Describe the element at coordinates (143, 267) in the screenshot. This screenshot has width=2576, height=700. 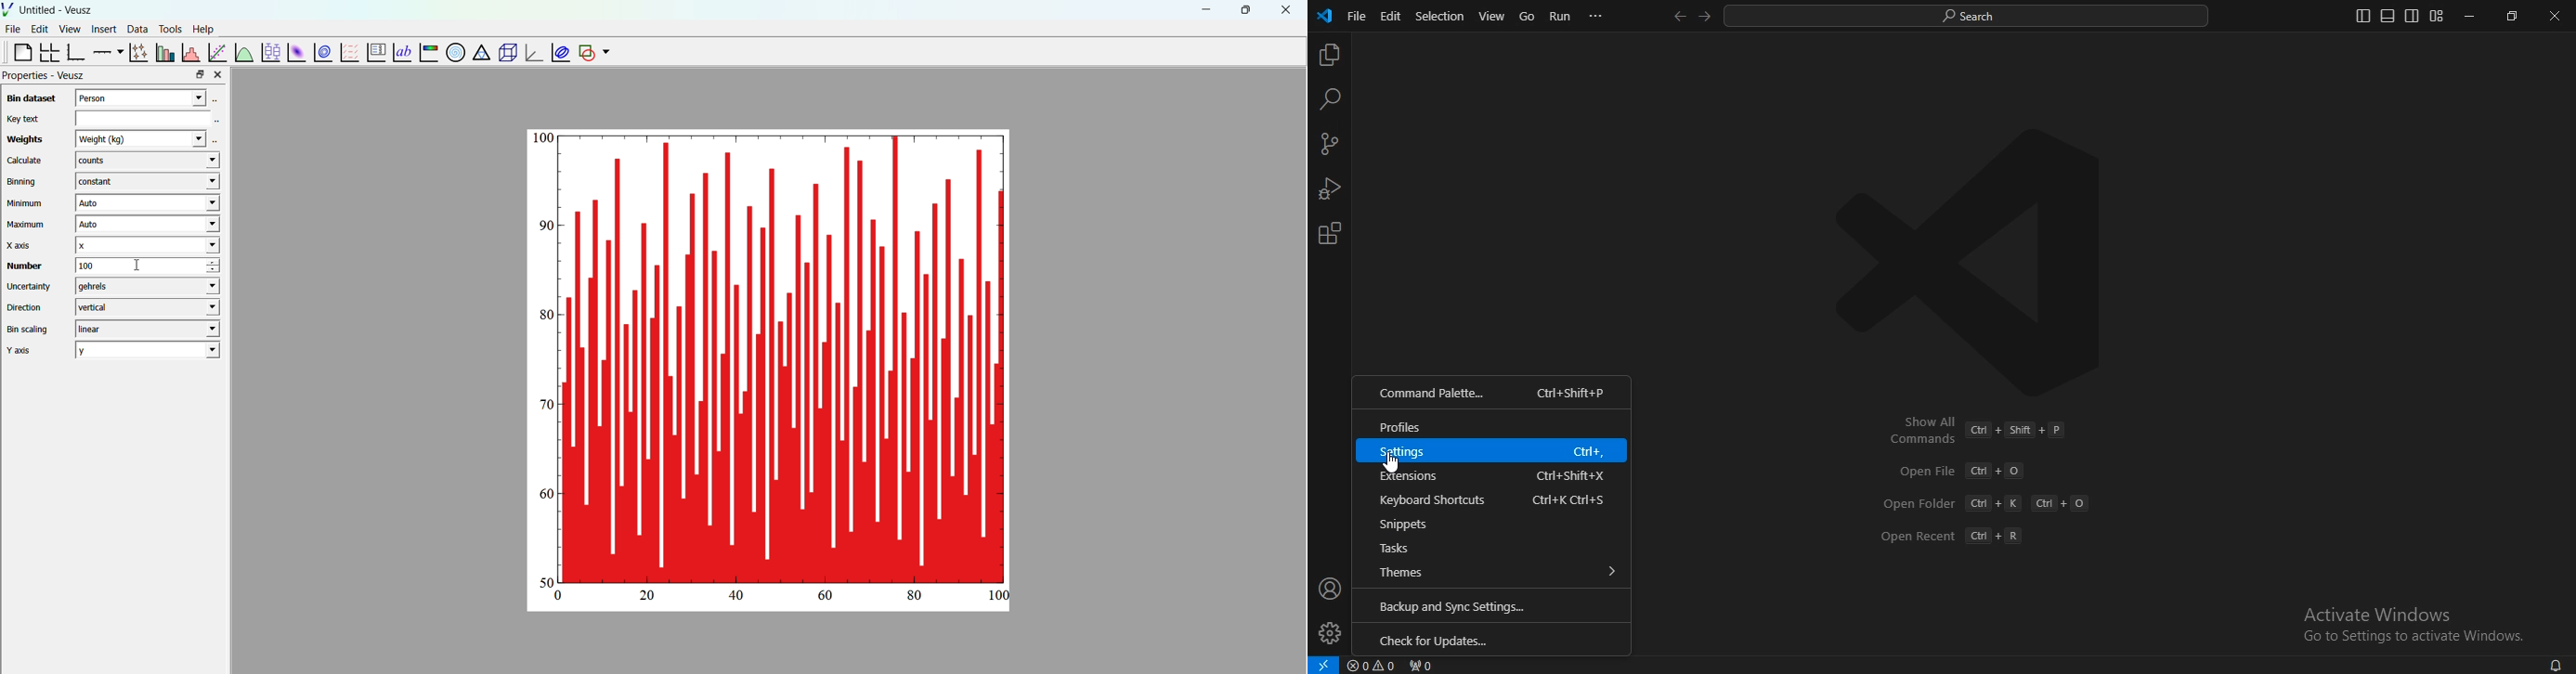
I see `cursor` at that location.